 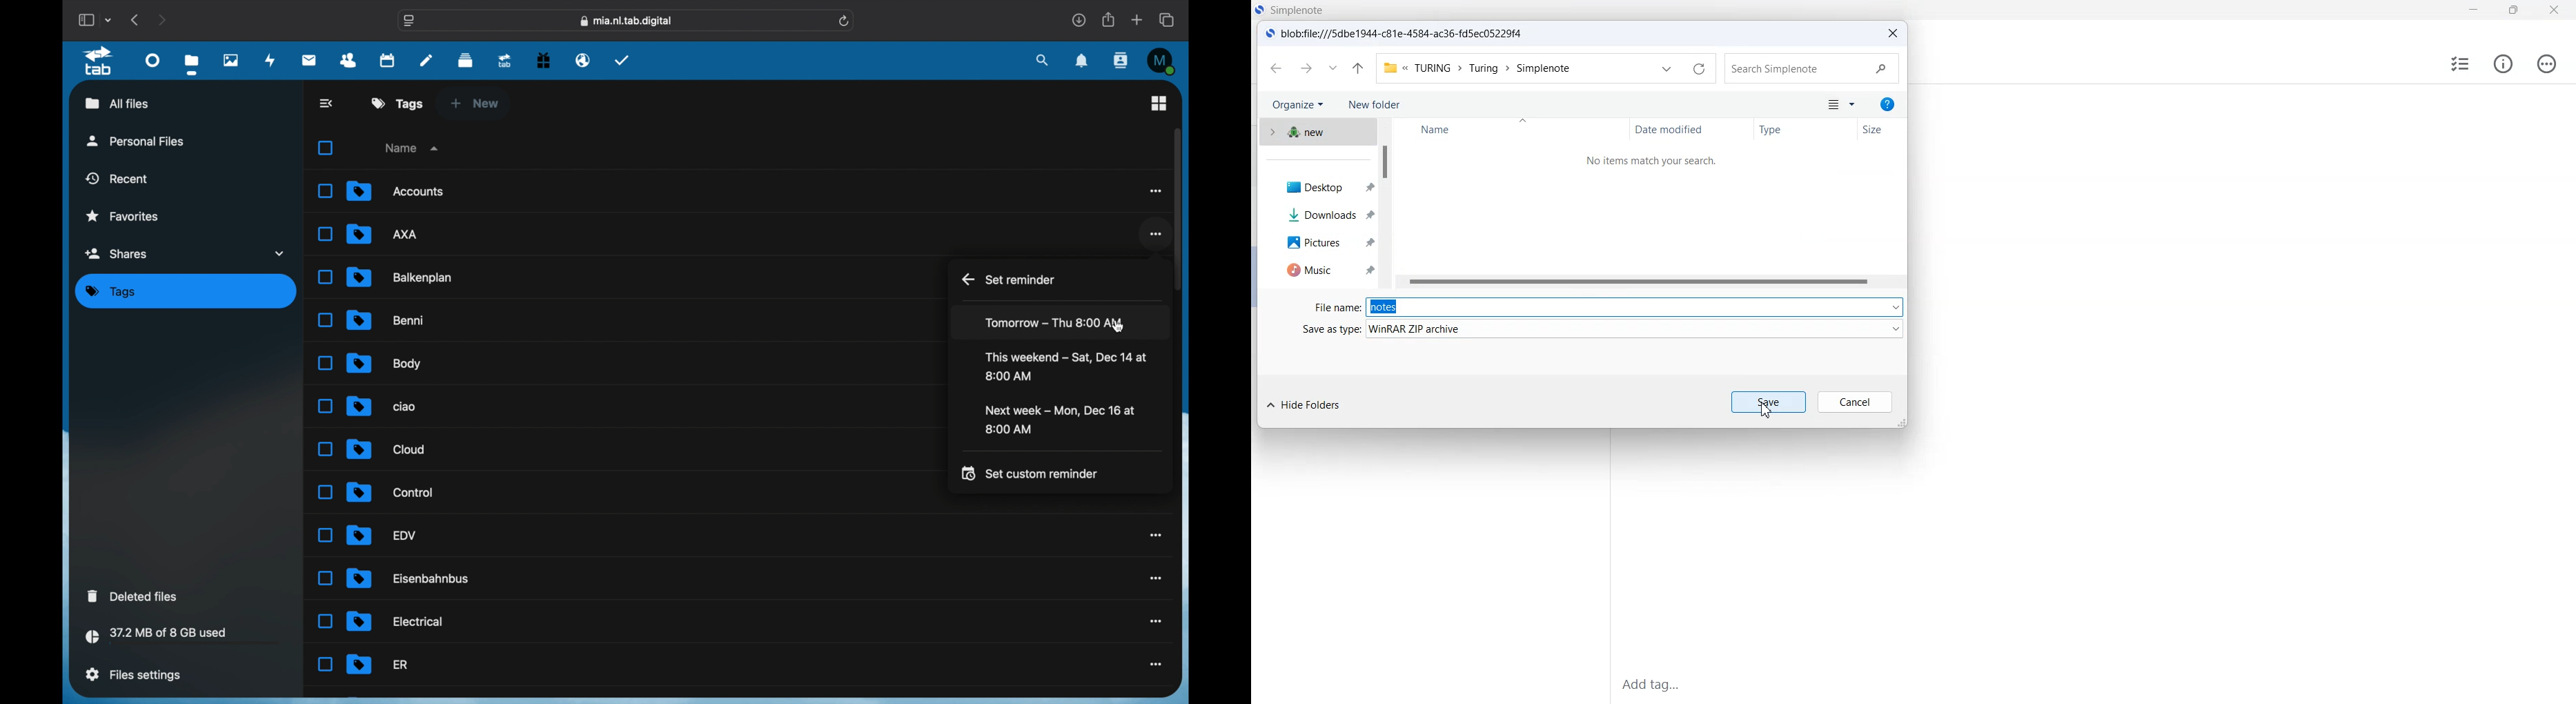 What do you see at coordinates (1163, 61) in the screenshot?
I see `M` at bounding box center [1163, 61].